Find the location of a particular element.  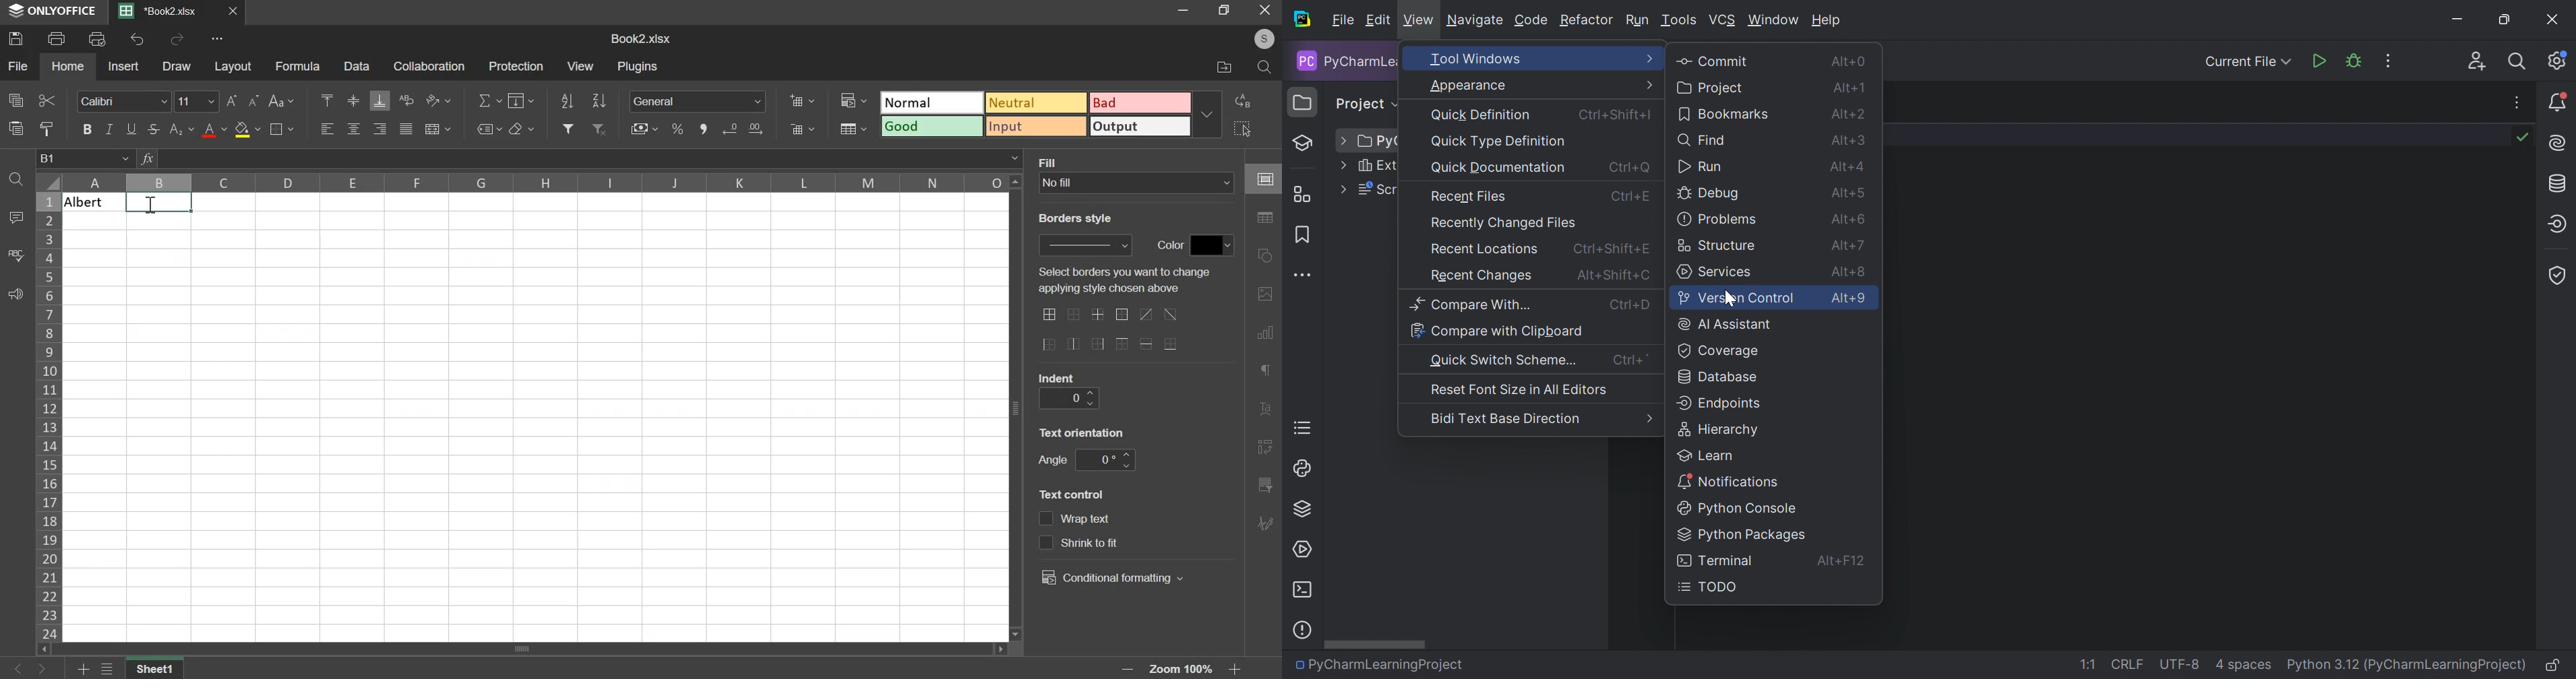

Sheet name is located at coordinates (156, 668).